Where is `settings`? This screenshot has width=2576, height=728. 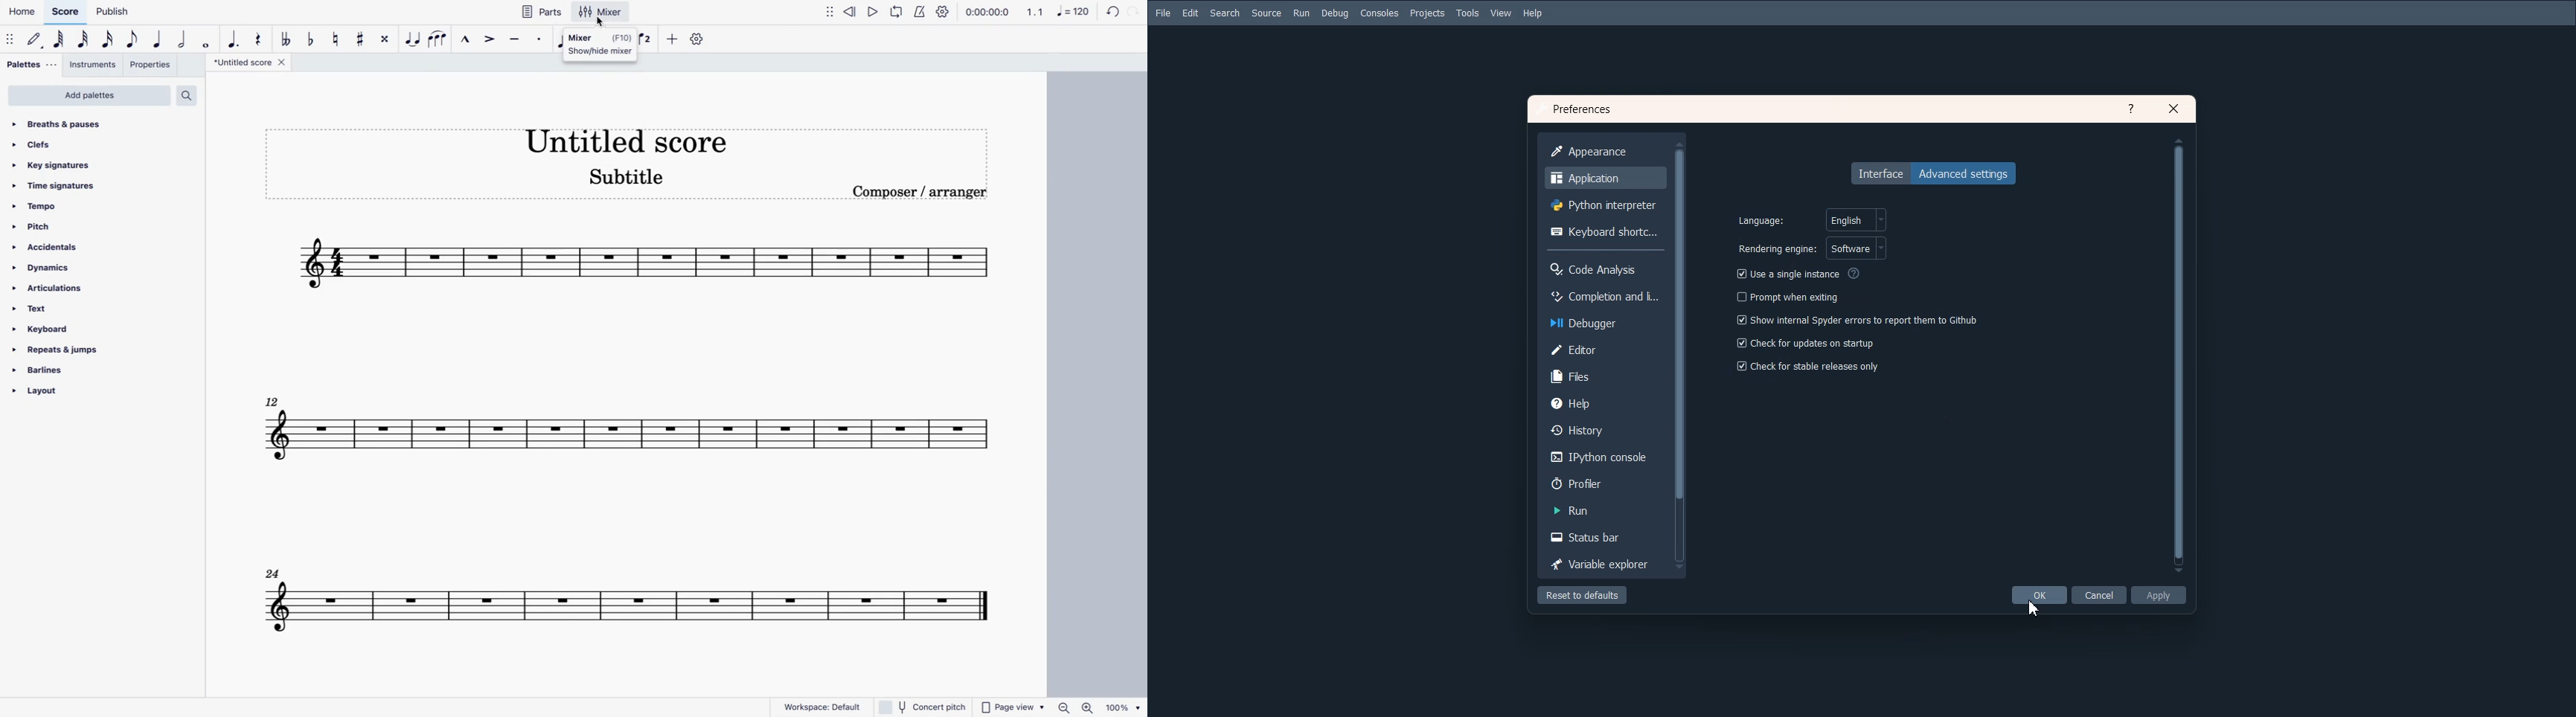 settings is located at coordinates (943, 12).